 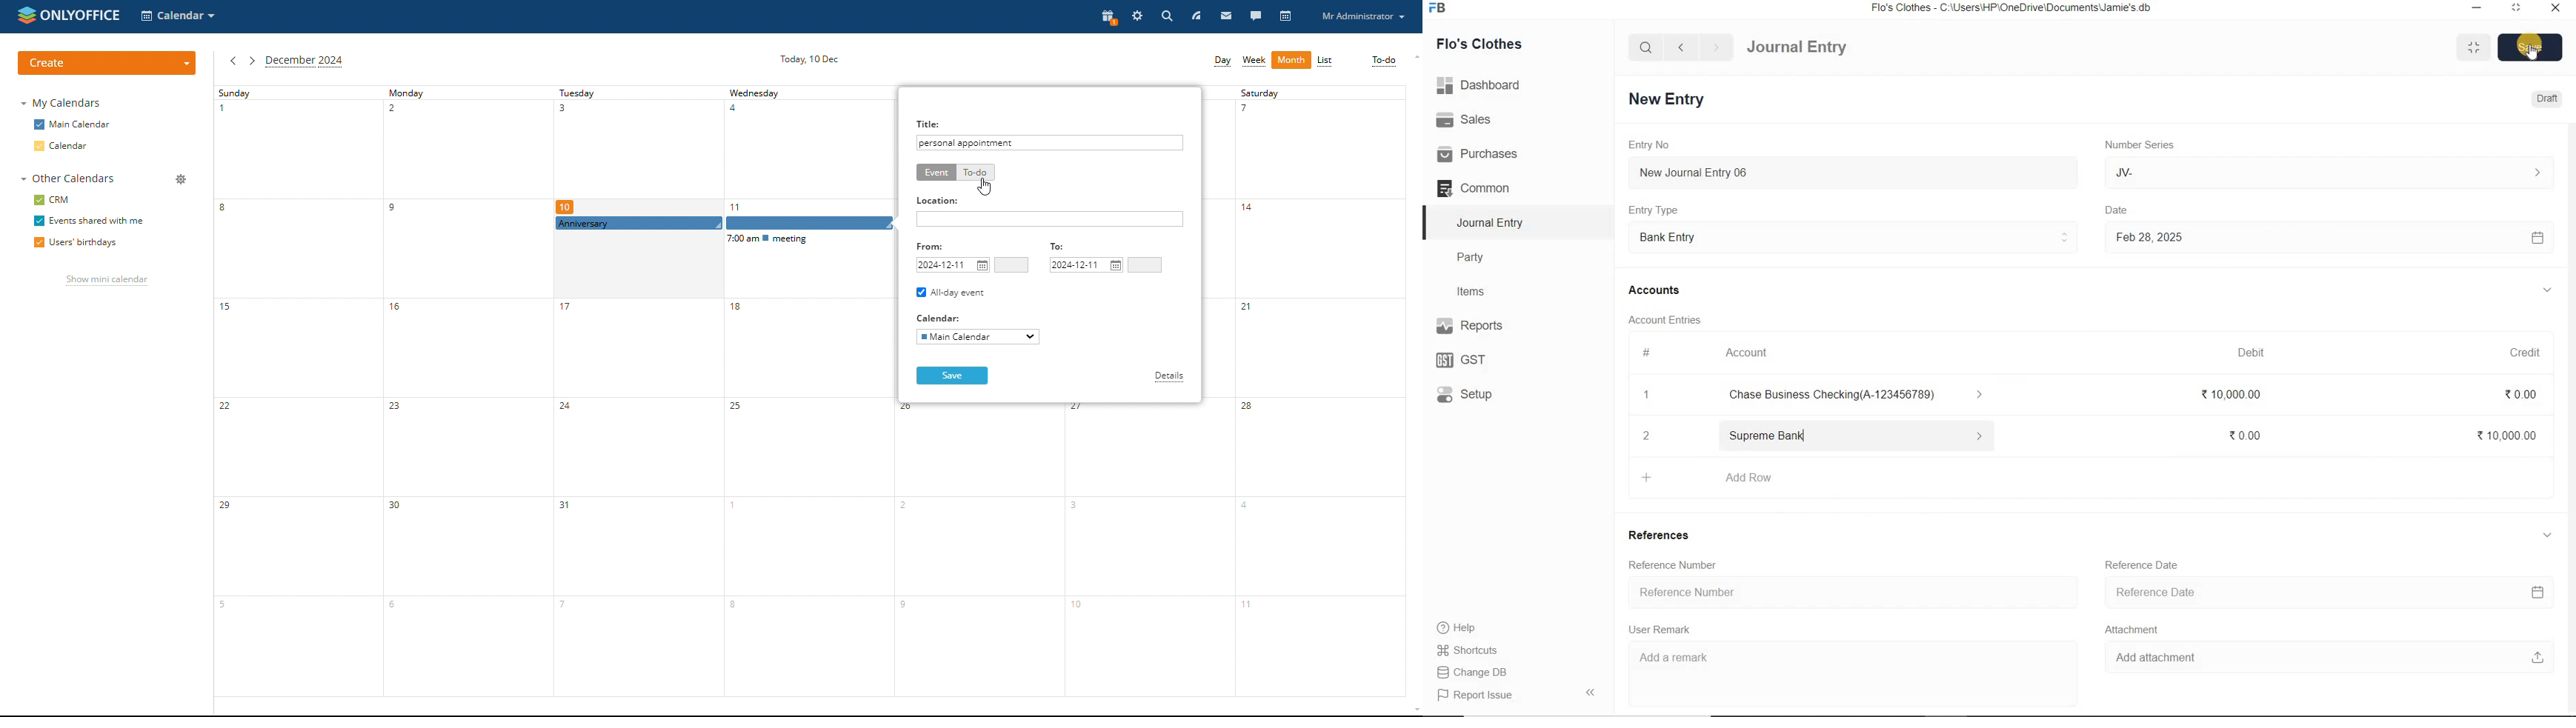 I want to click on Cursor, so click(x=2528, y=54).